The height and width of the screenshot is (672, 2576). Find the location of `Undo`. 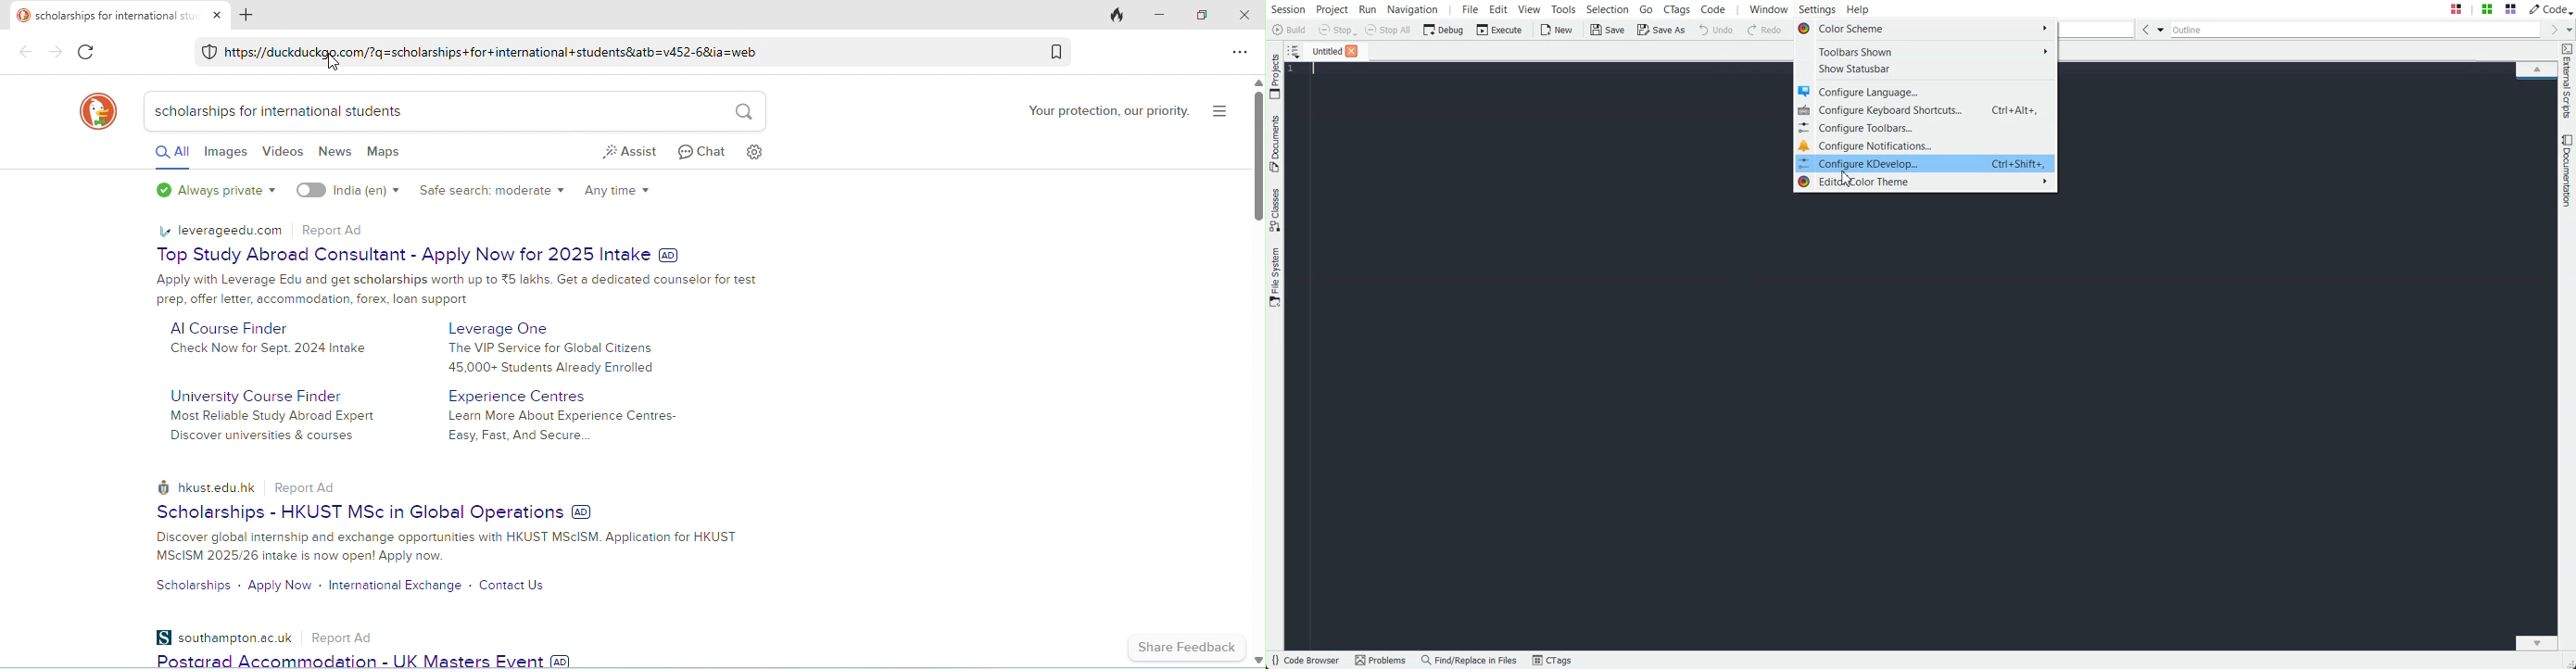

Undo is located at coordinates (1716, 29).